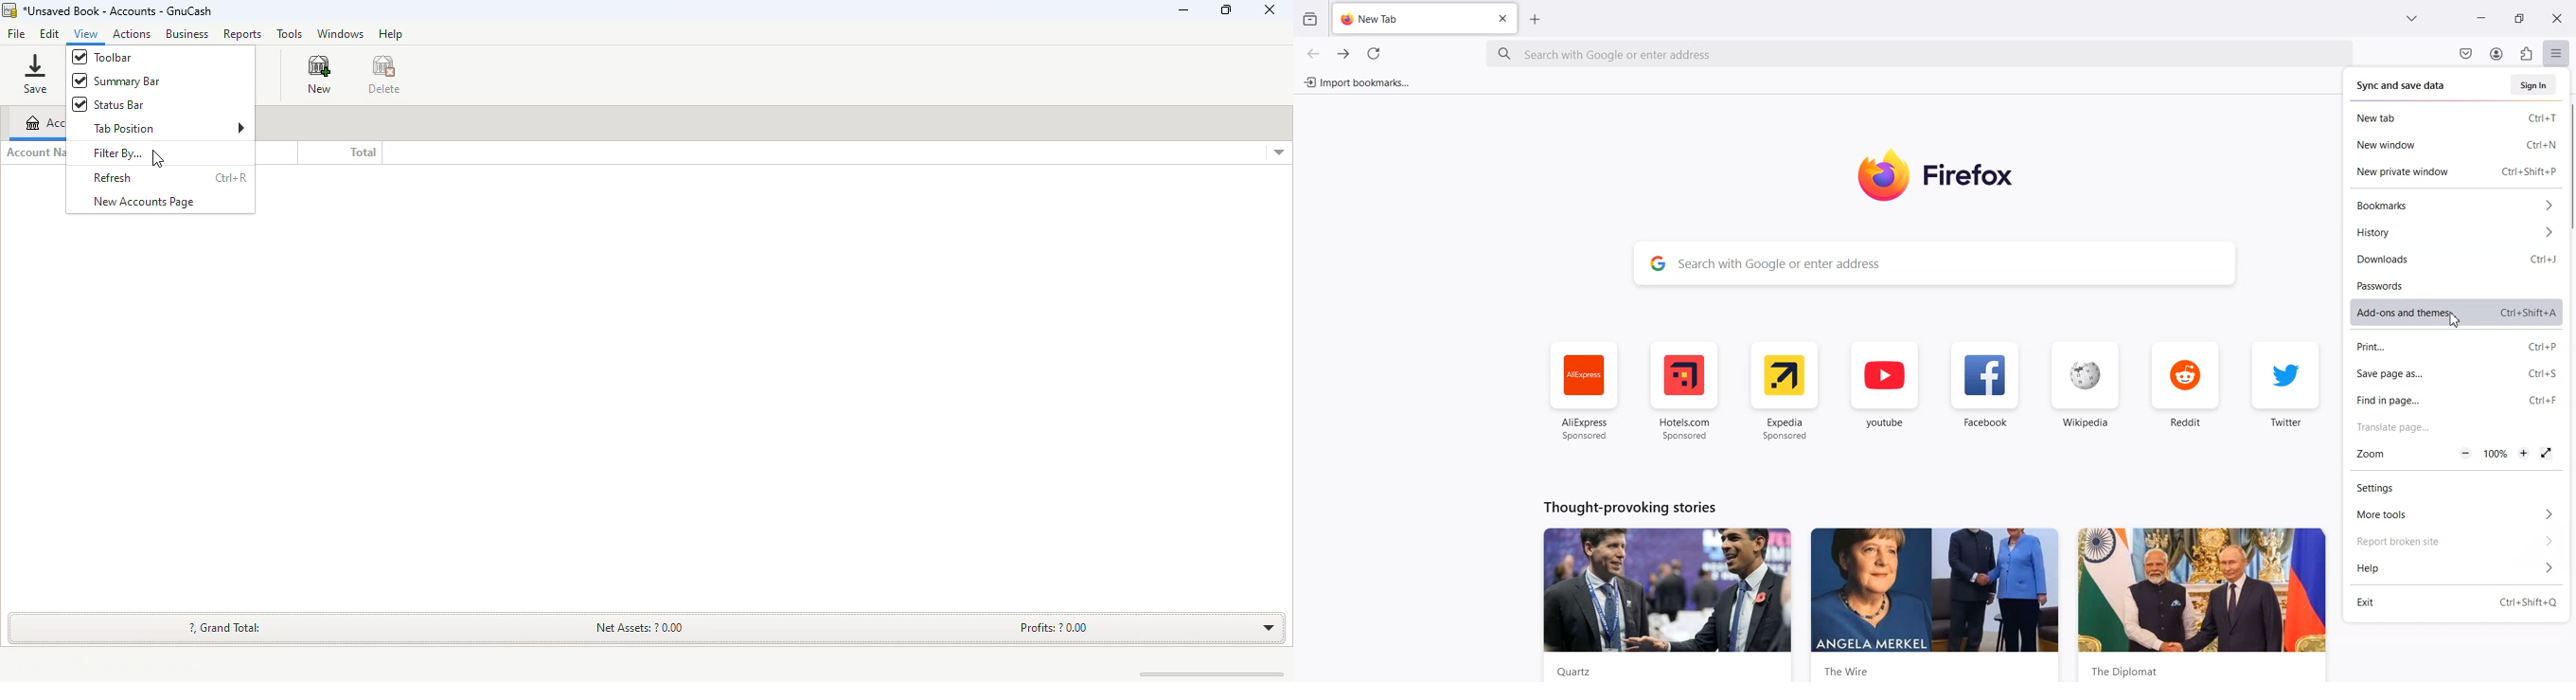  What do you see at coordinates (169, 127) in the screenshot?
I see `tab position` at bounding box center [169, 127].